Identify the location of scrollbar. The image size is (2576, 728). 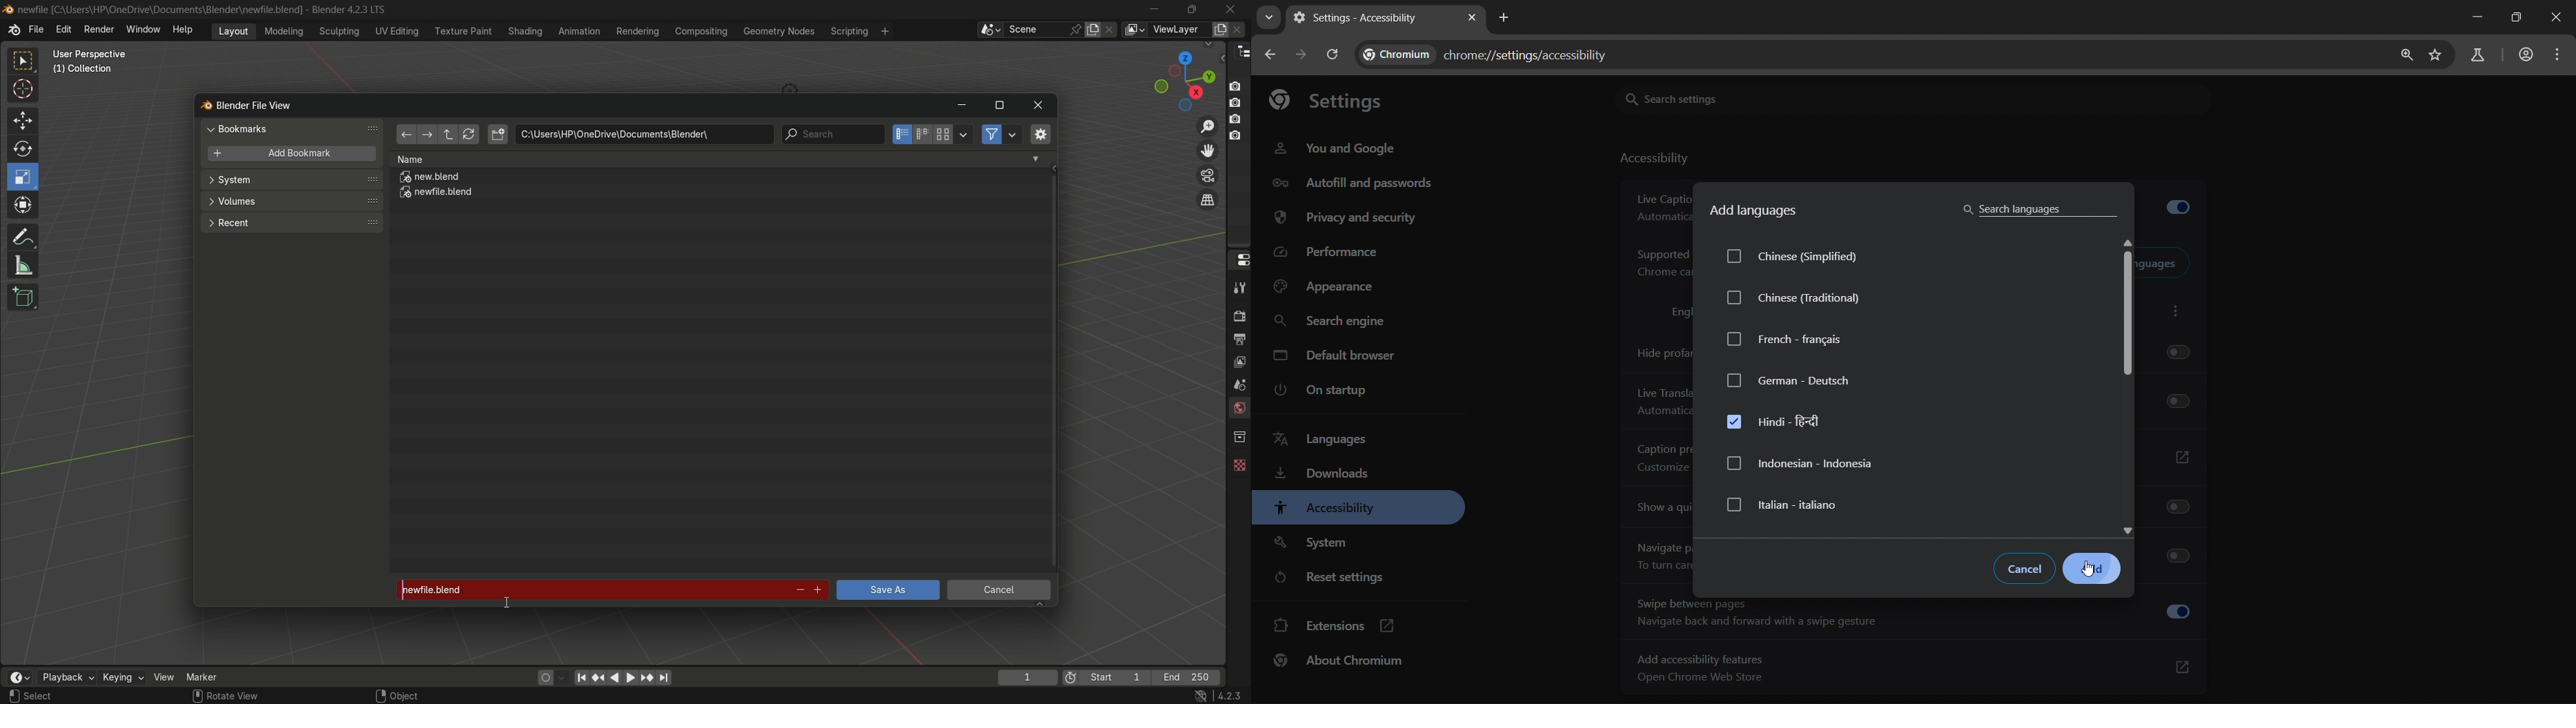
(2127, 318).